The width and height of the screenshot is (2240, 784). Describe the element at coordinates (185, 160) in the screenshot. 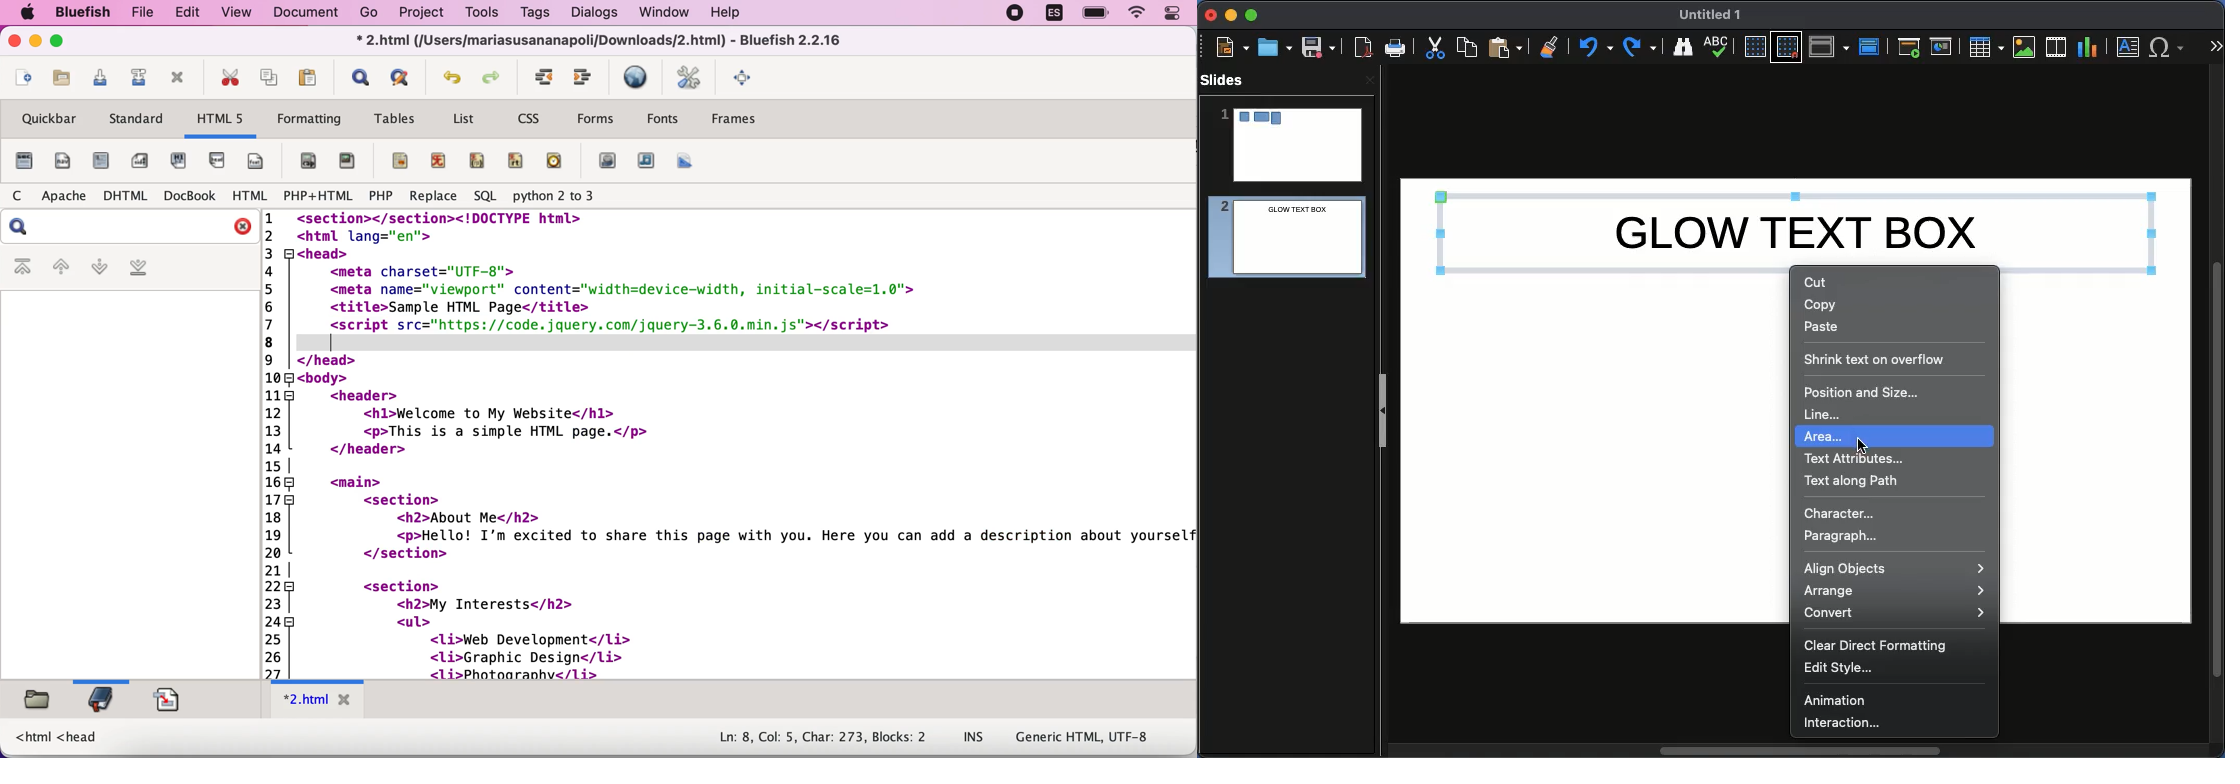

I see `hgroup` at that location.